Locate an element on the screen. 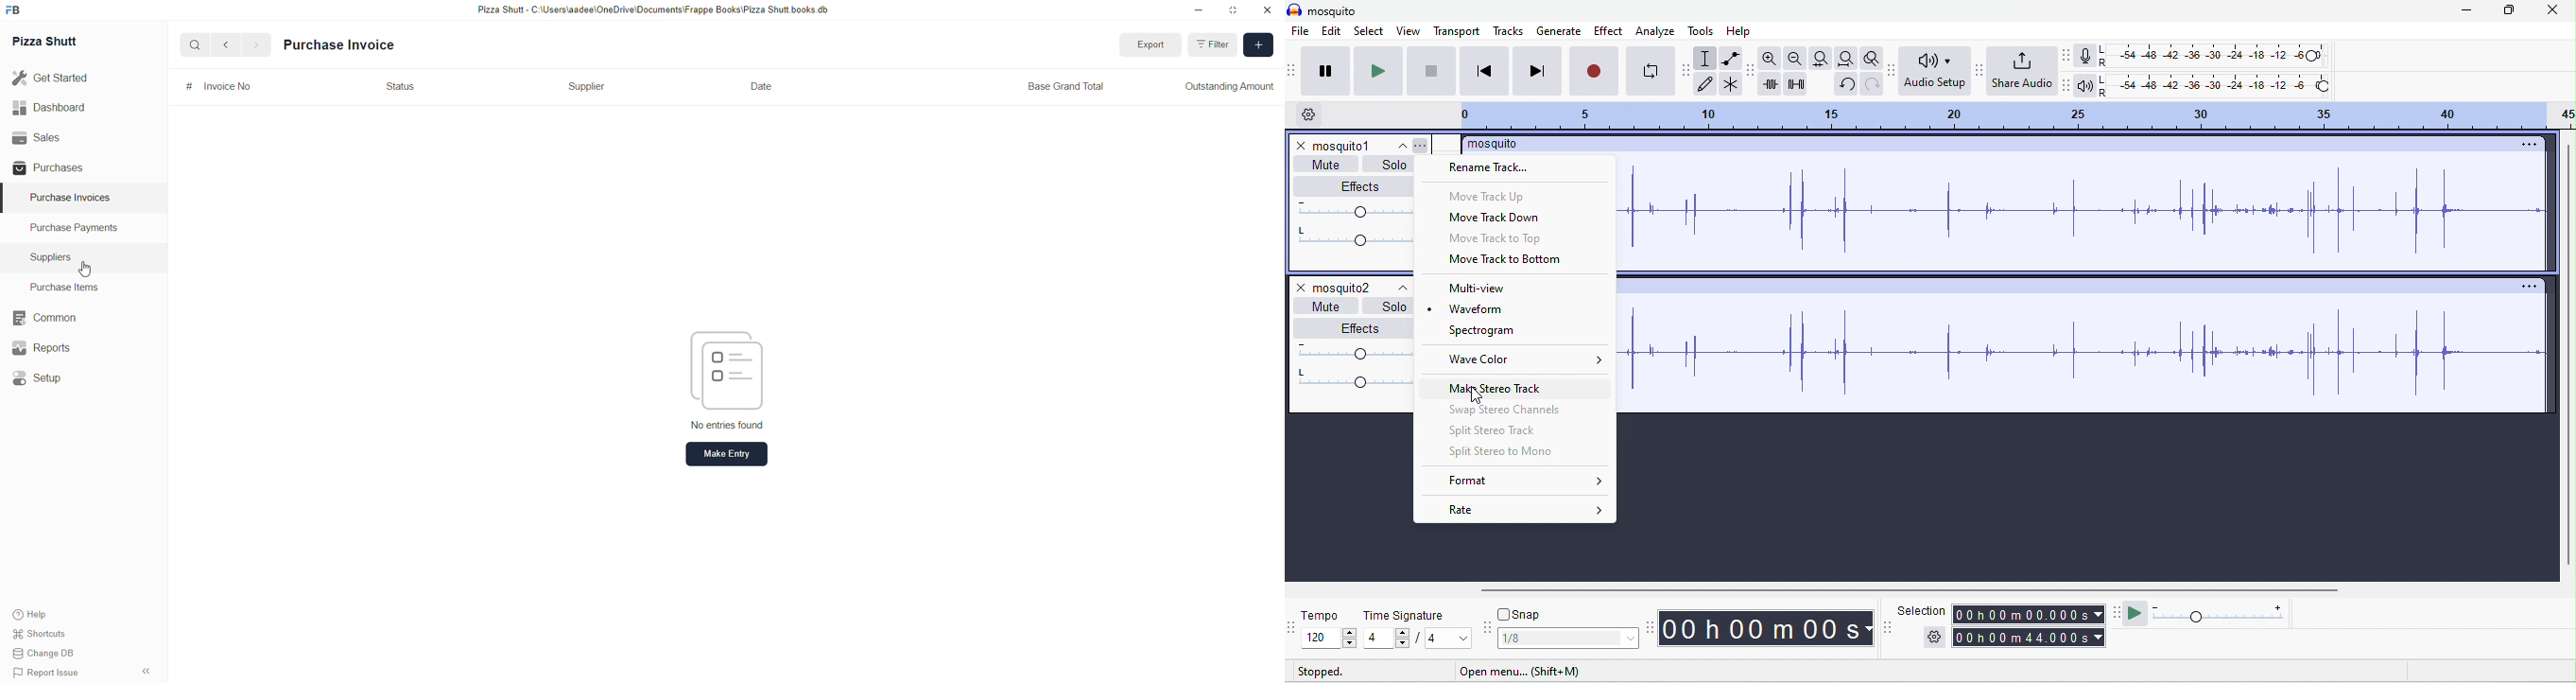  Sales is located at coordinates (65, 137).